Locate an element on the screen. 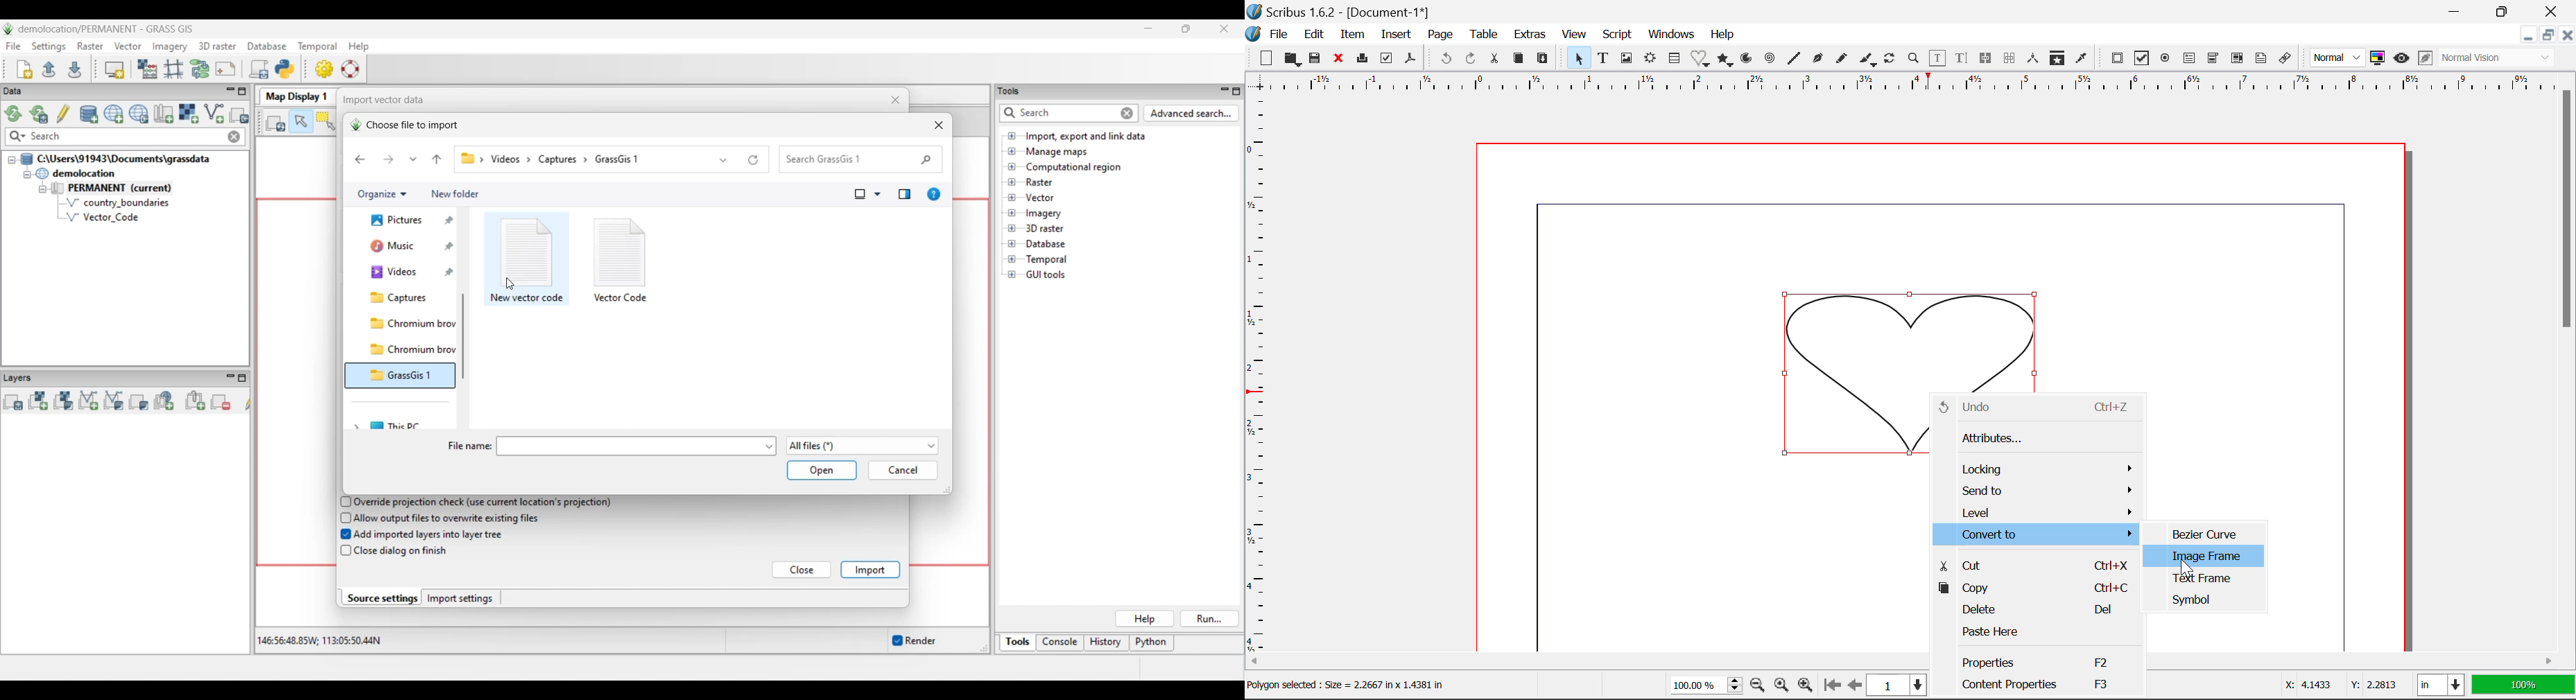  Properties is located at coordinates (2035, 661).